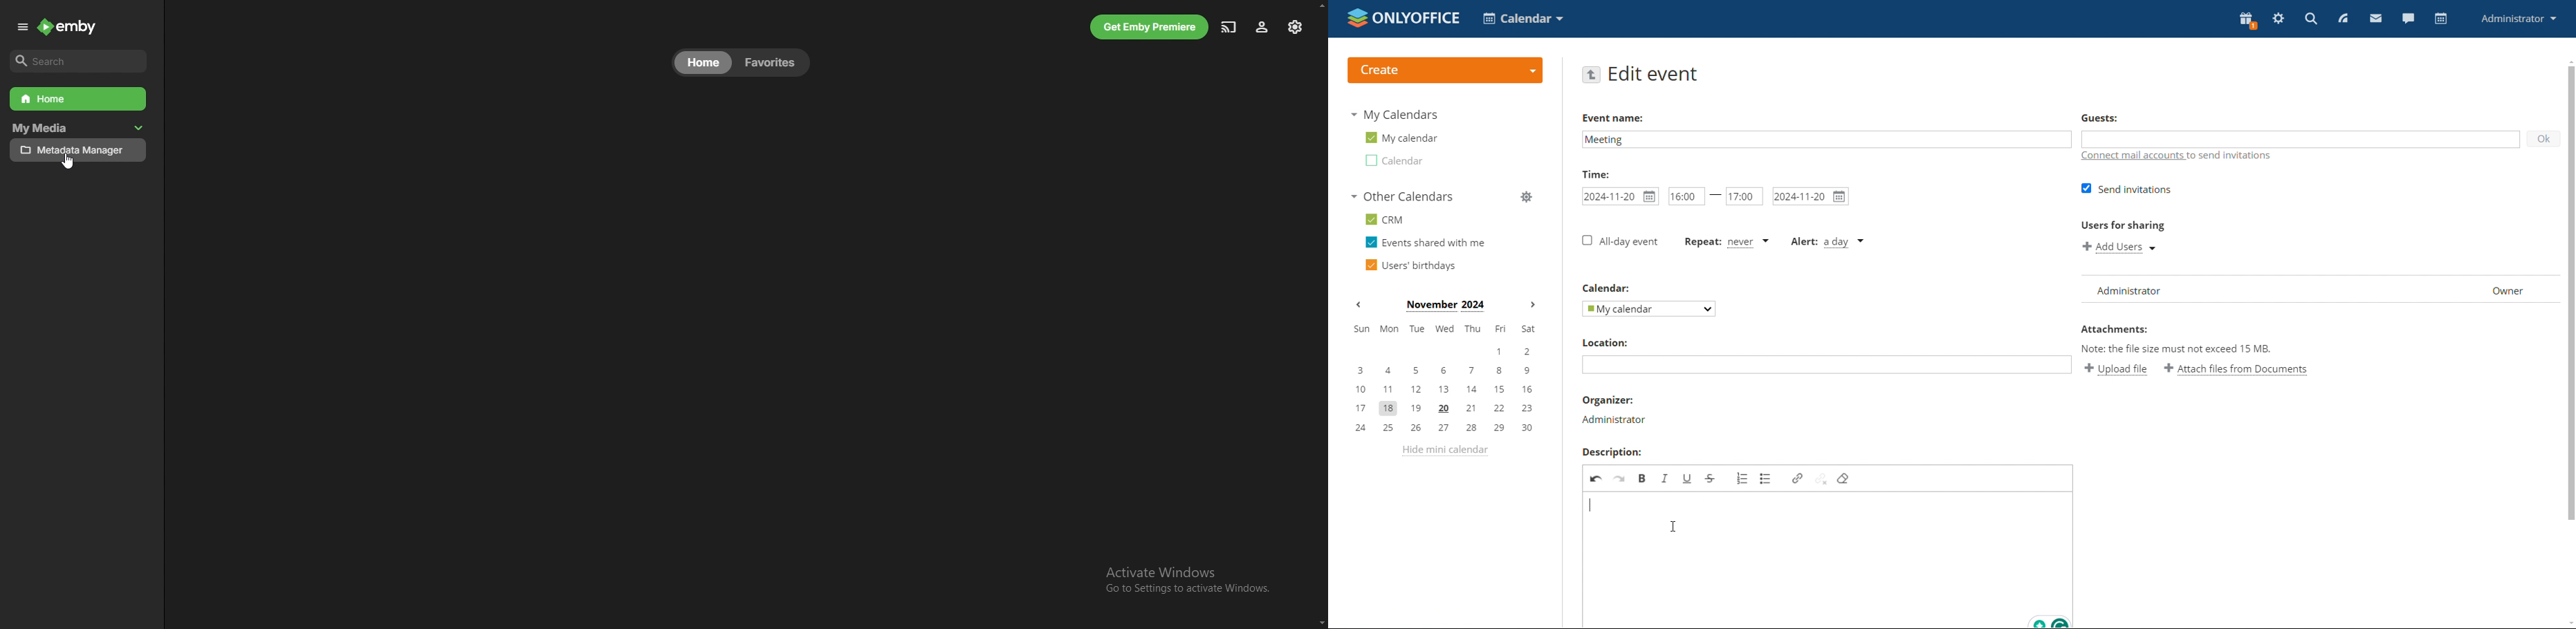  What do you see at coordinates (1605, 343) in the screenshot?
I see `location` at bounding box center [1605, 343].